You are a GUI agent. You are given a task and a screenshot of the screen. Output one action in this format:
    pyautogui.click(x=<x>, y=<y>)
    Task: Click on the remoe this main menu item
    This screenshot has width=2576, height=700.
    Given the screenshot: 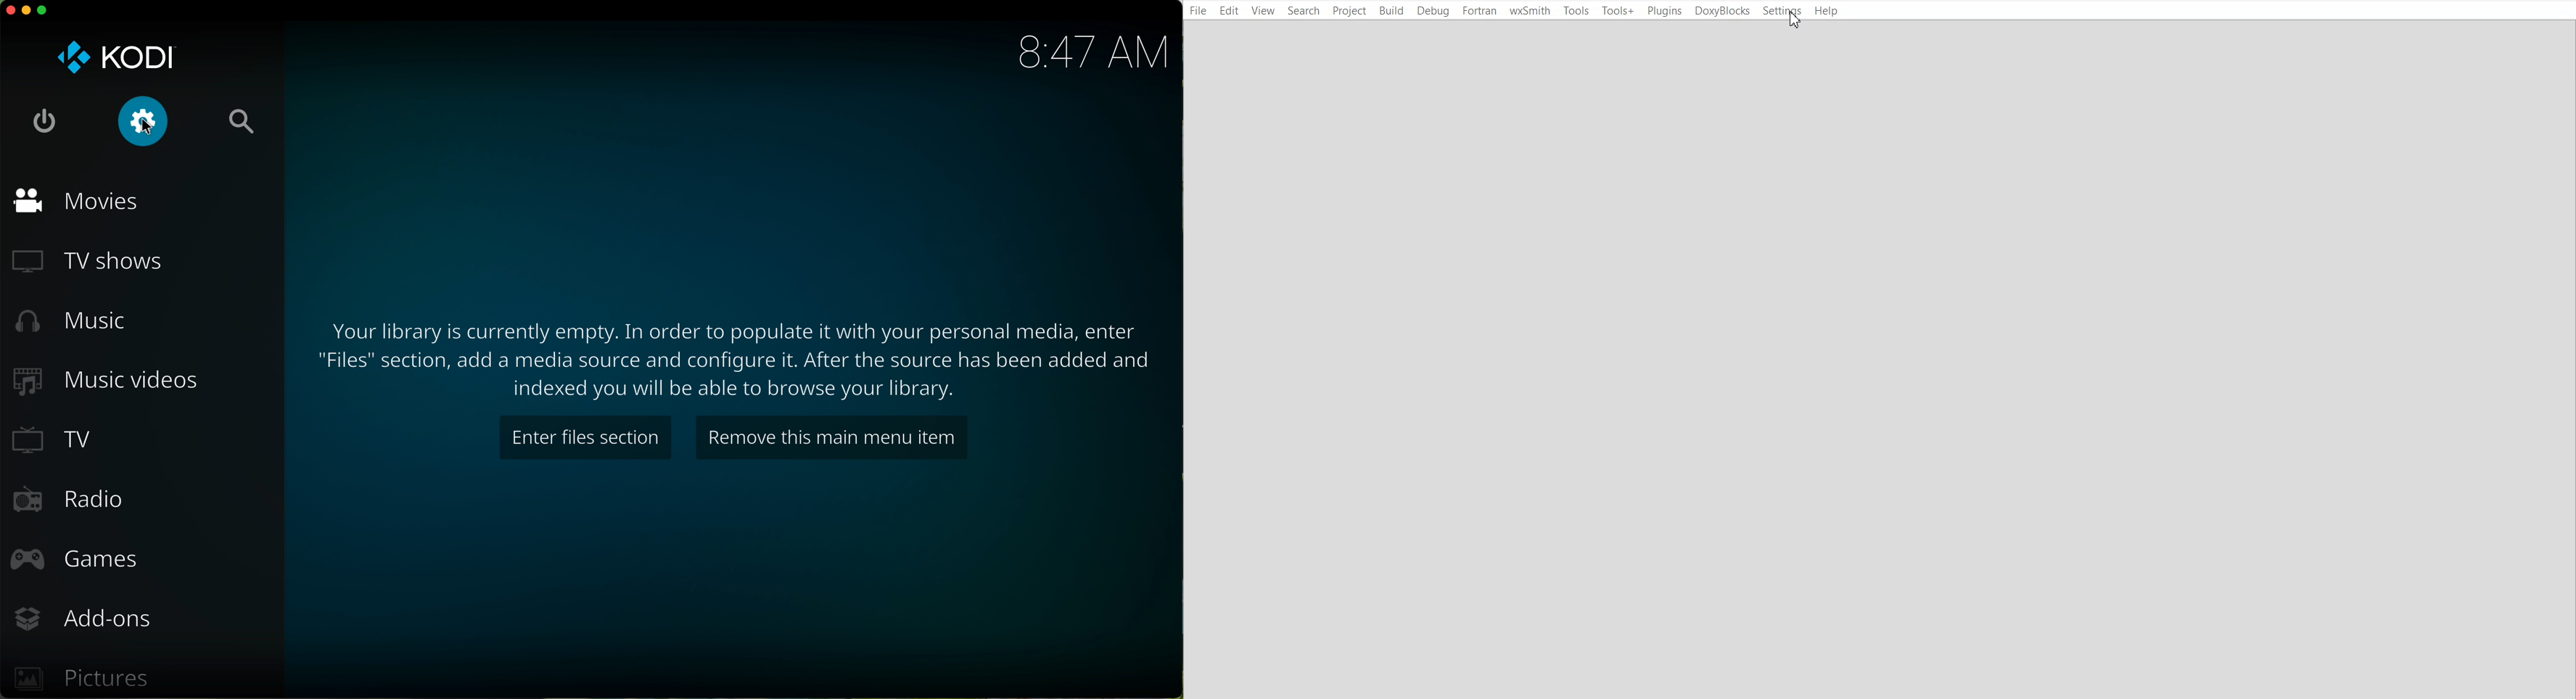 What is the action you would take?
    pyautogui.click(x=832, y=436)
    